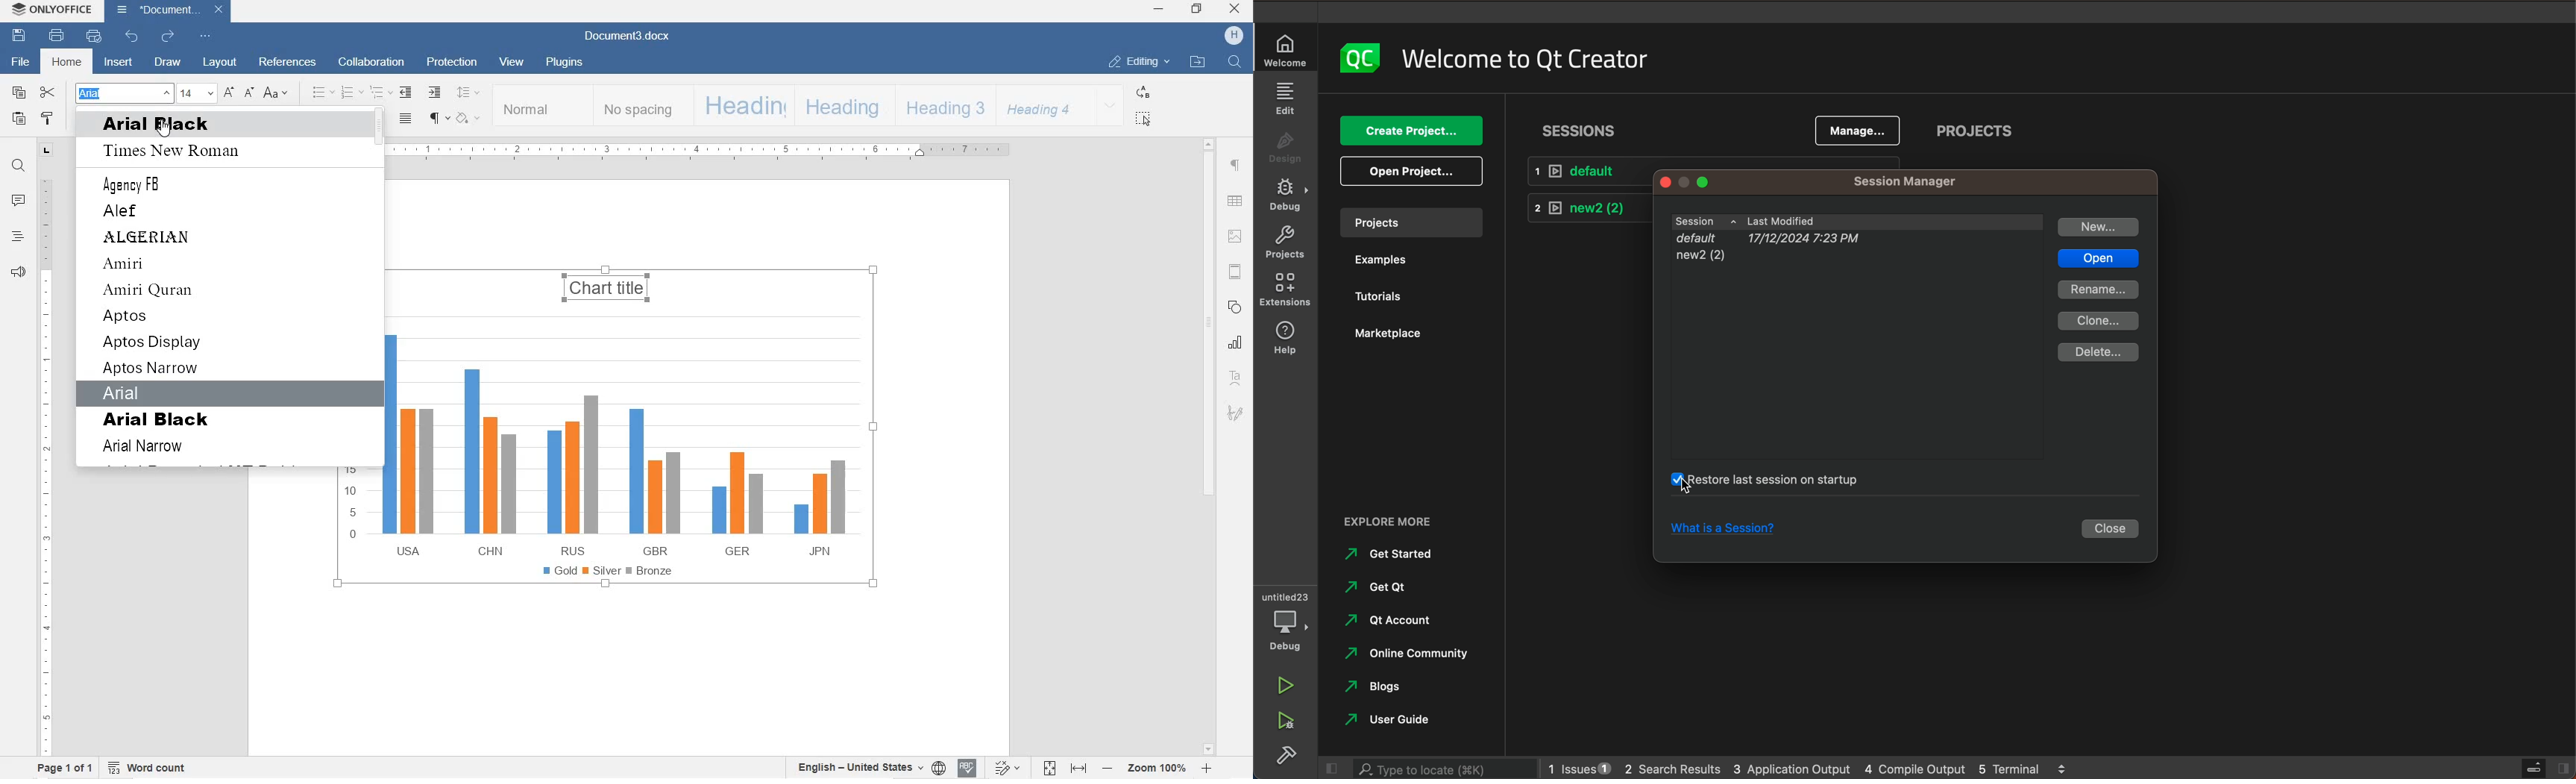 Image resolution: width=2576 pixels, height=784 pixels. I want to click on HEADING 2, so click(842, 106).